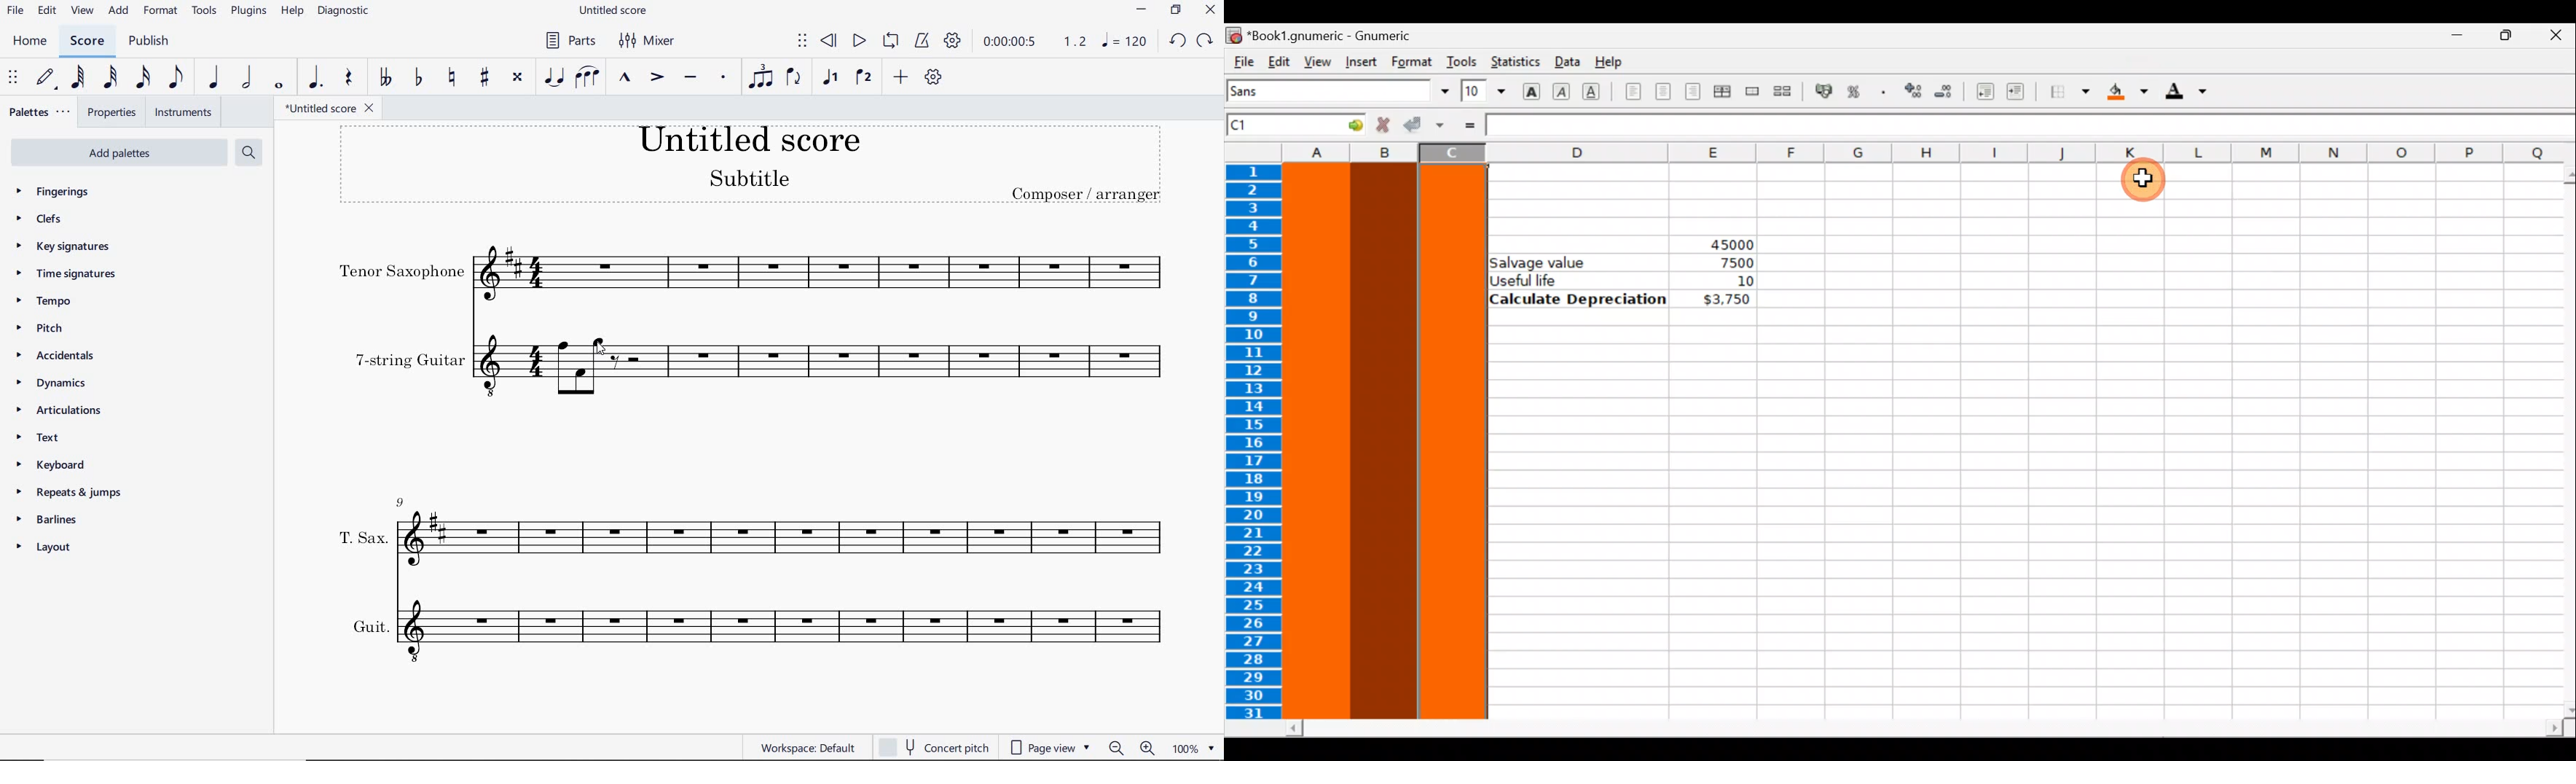  What do you see at coordinates (1719, 242) in the screenshot?
I see `45000` at bounding box center [1719, 242].